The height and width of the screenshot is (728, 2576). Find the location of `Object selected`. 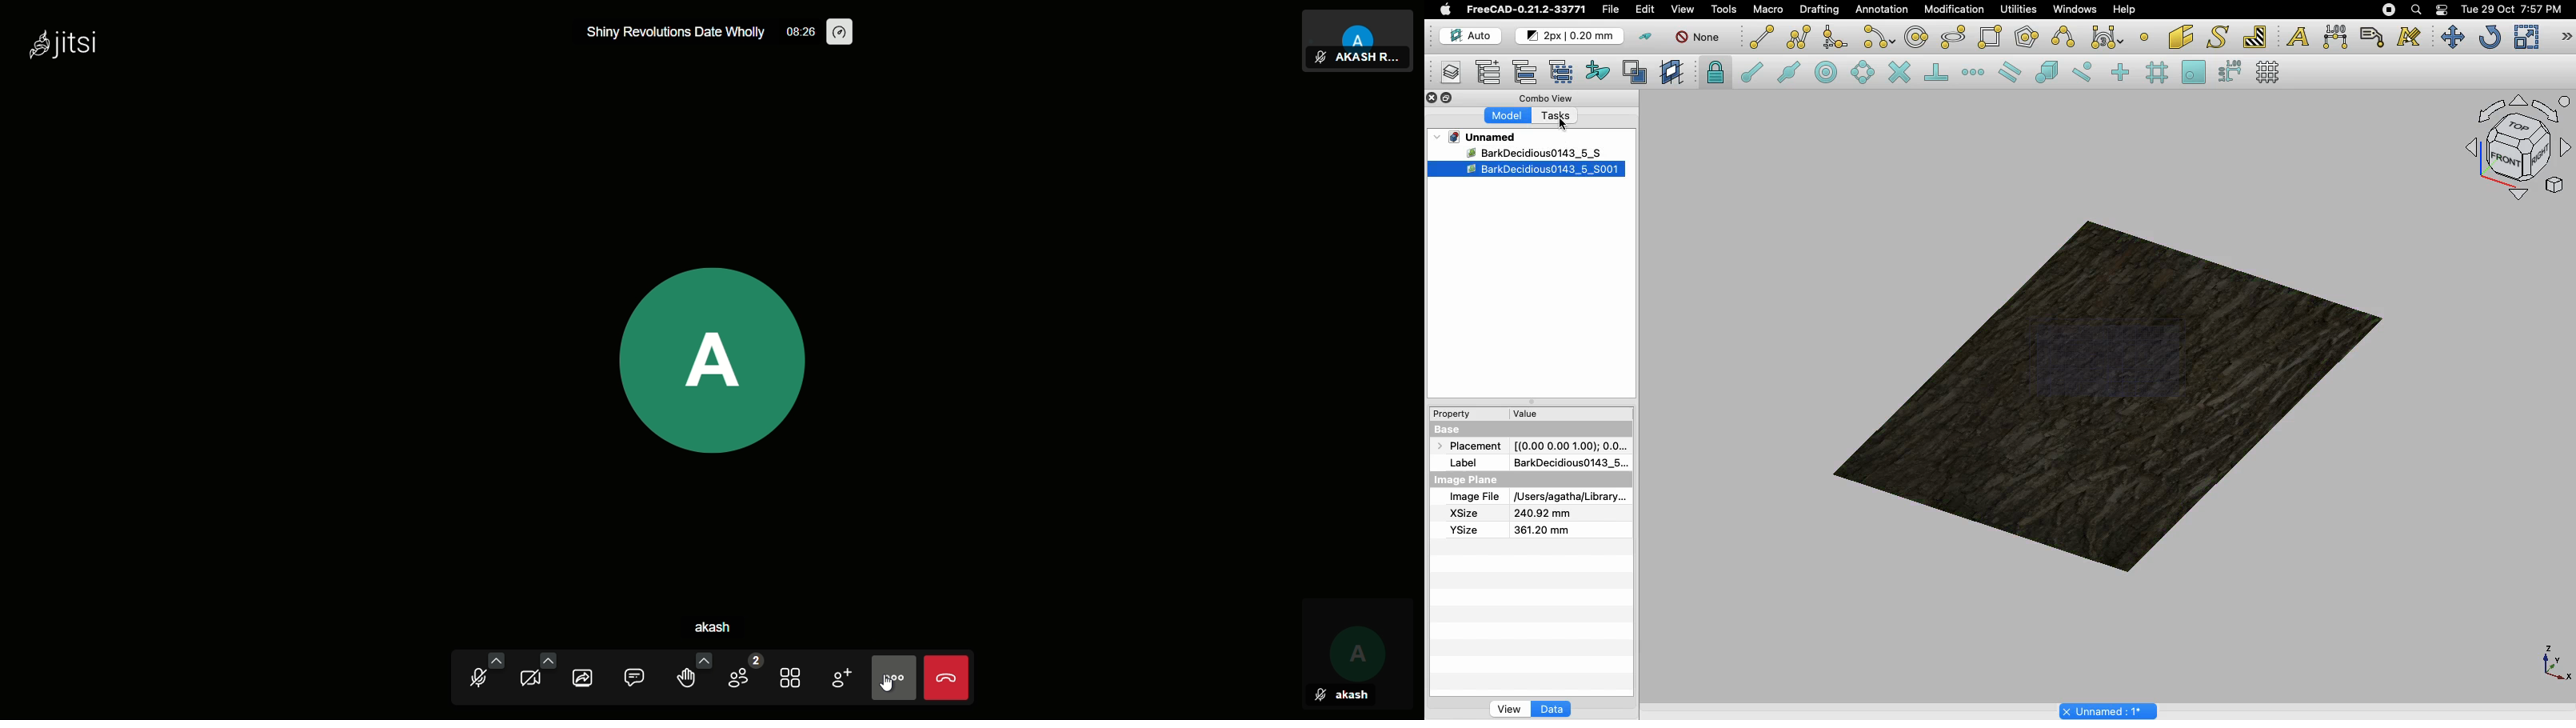

Object selected is located at coordinates (1516, 152).